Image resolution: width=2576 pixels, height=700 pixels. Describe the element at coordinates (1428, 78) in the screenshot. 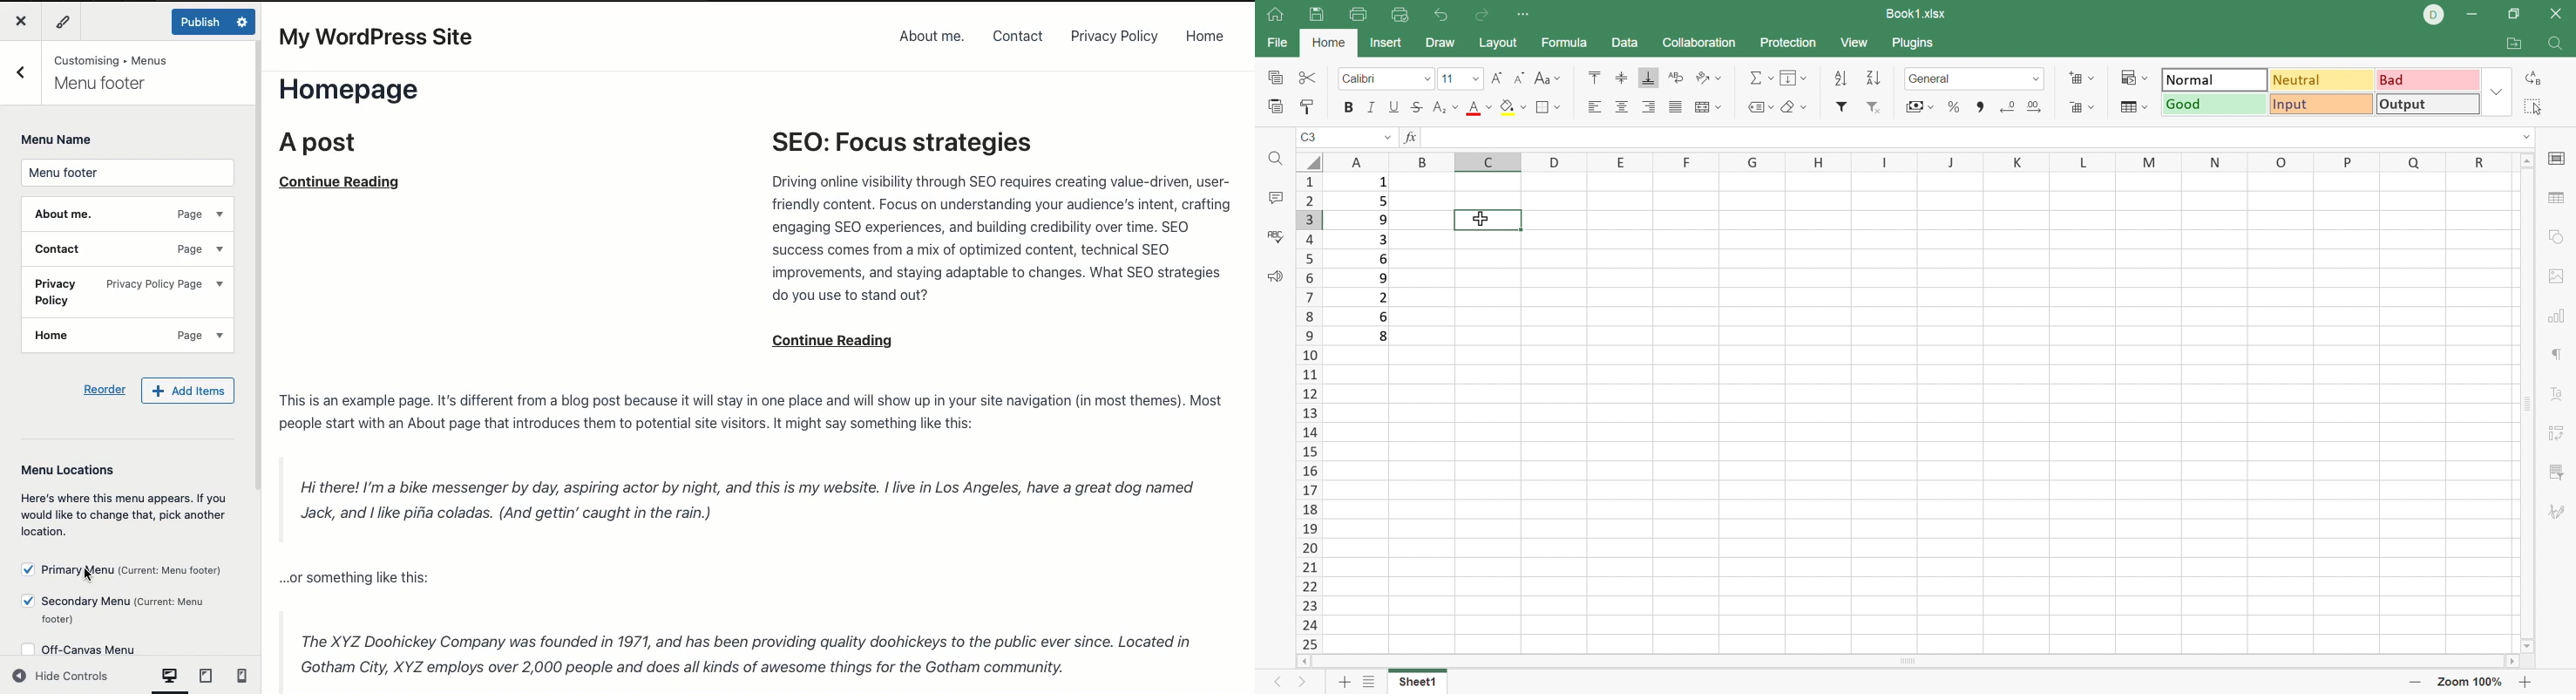

I see `Drop Down` at that location.